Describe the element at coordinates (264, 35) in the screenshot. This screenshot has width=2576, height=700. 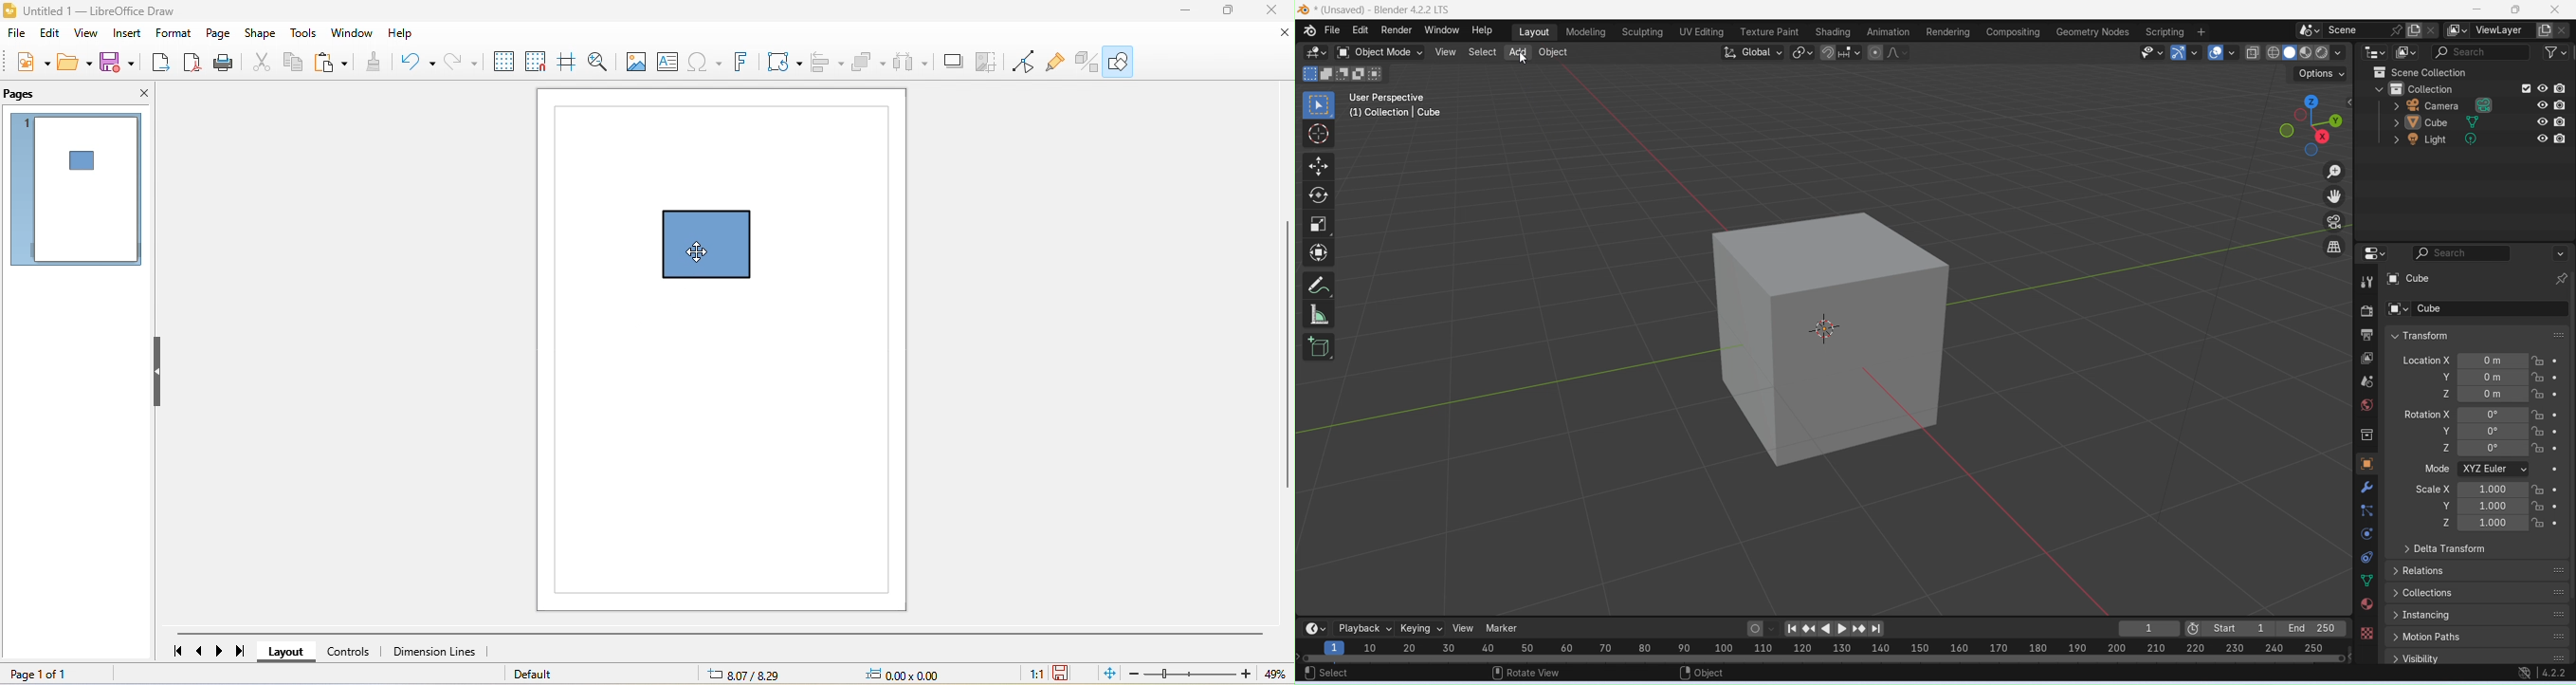
I see `shape` at that location.